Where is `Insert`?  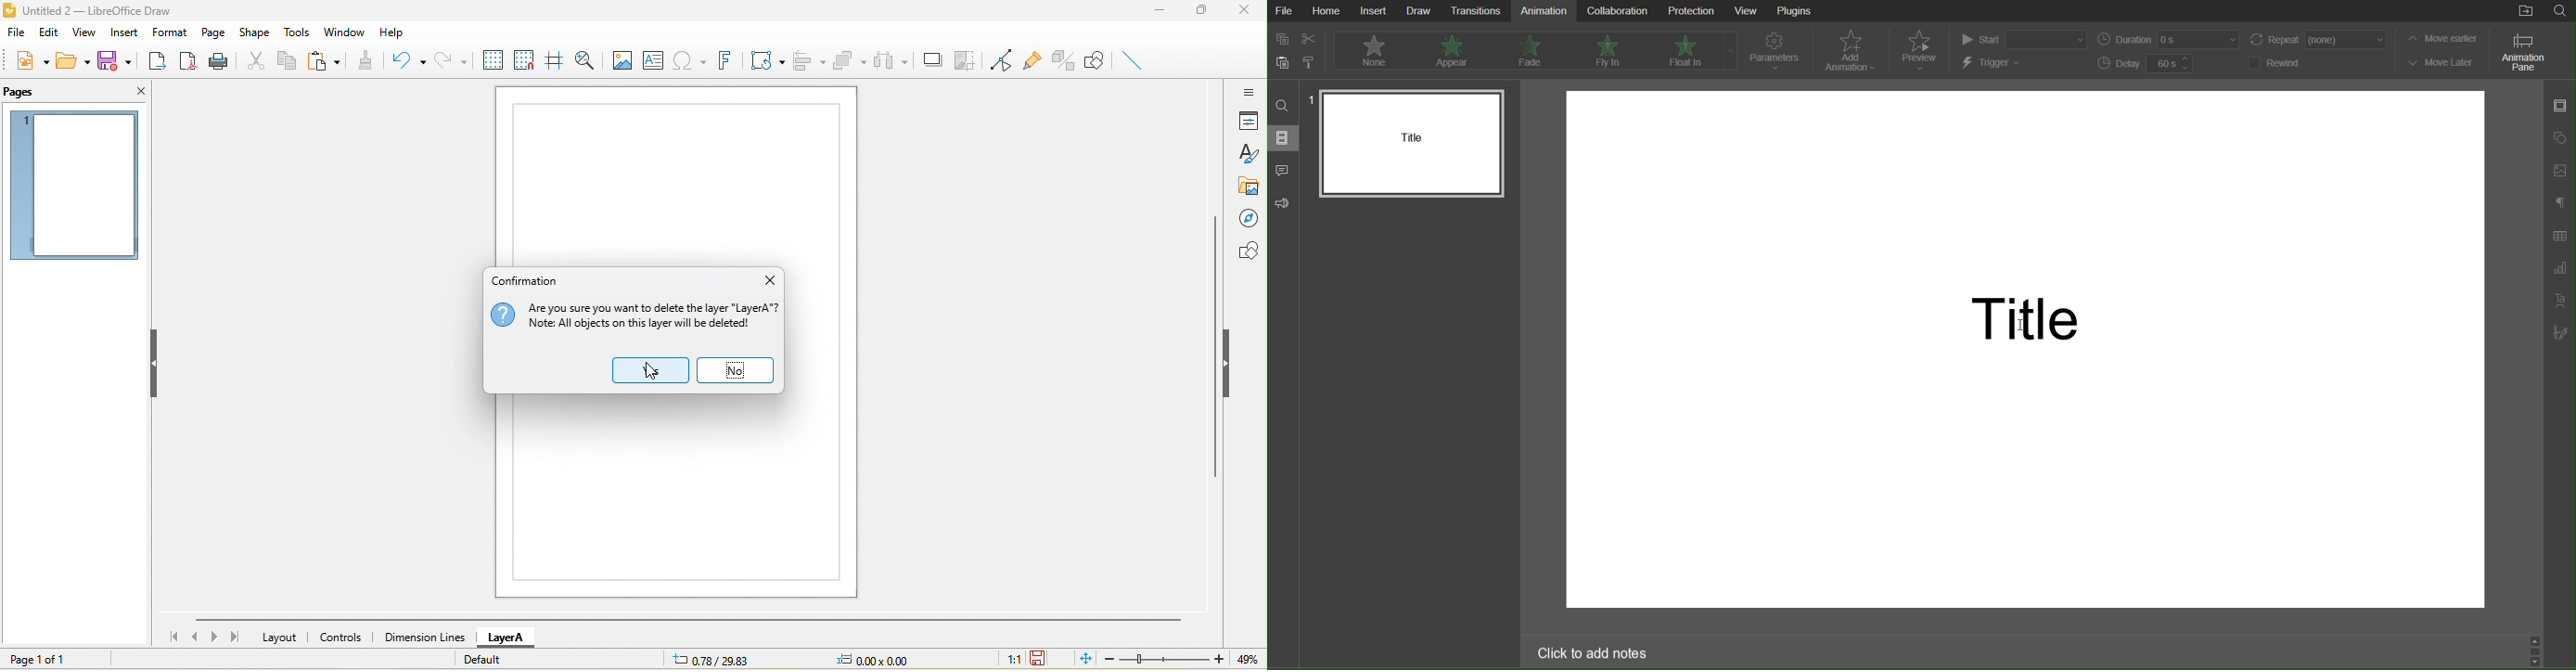
Insert is located at coordinates (1376, 12).